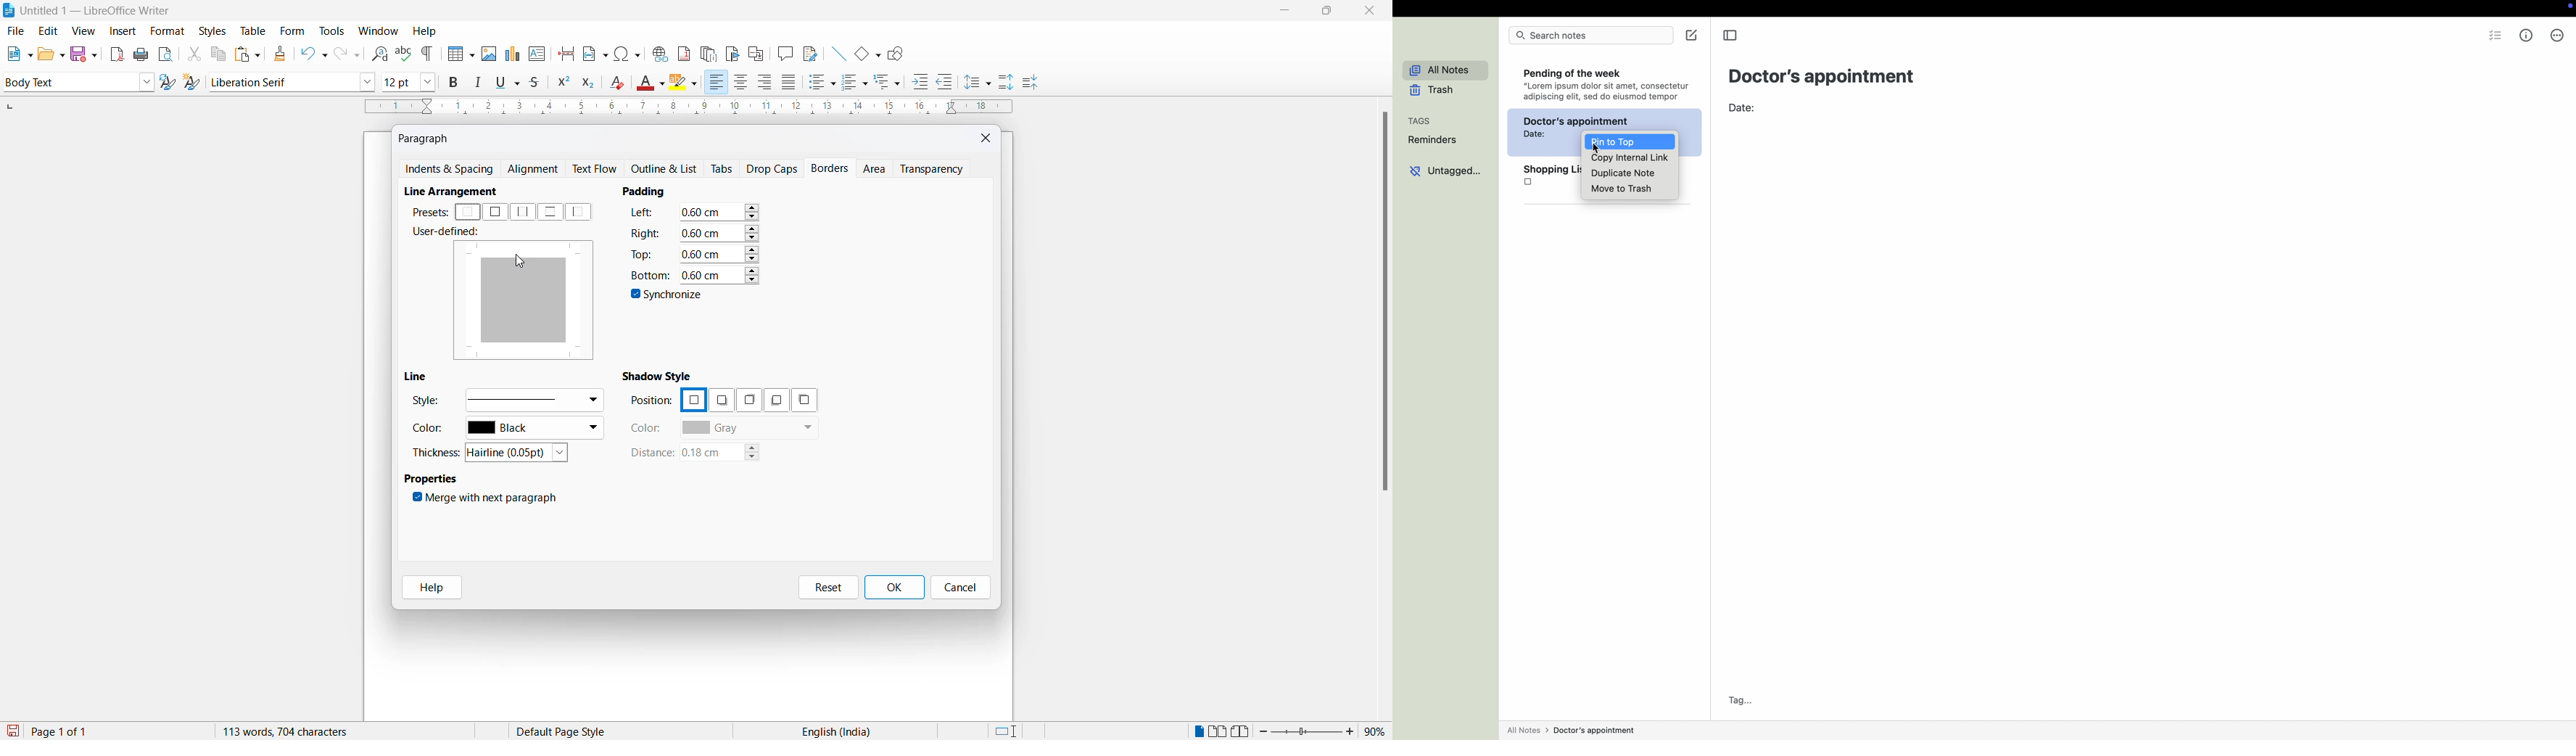 This screenshot has height=756, width=2576. What do you see at coordinates (1326, 12) in the screenshot?
I see `maximize` at bounding box center [1326, 12].